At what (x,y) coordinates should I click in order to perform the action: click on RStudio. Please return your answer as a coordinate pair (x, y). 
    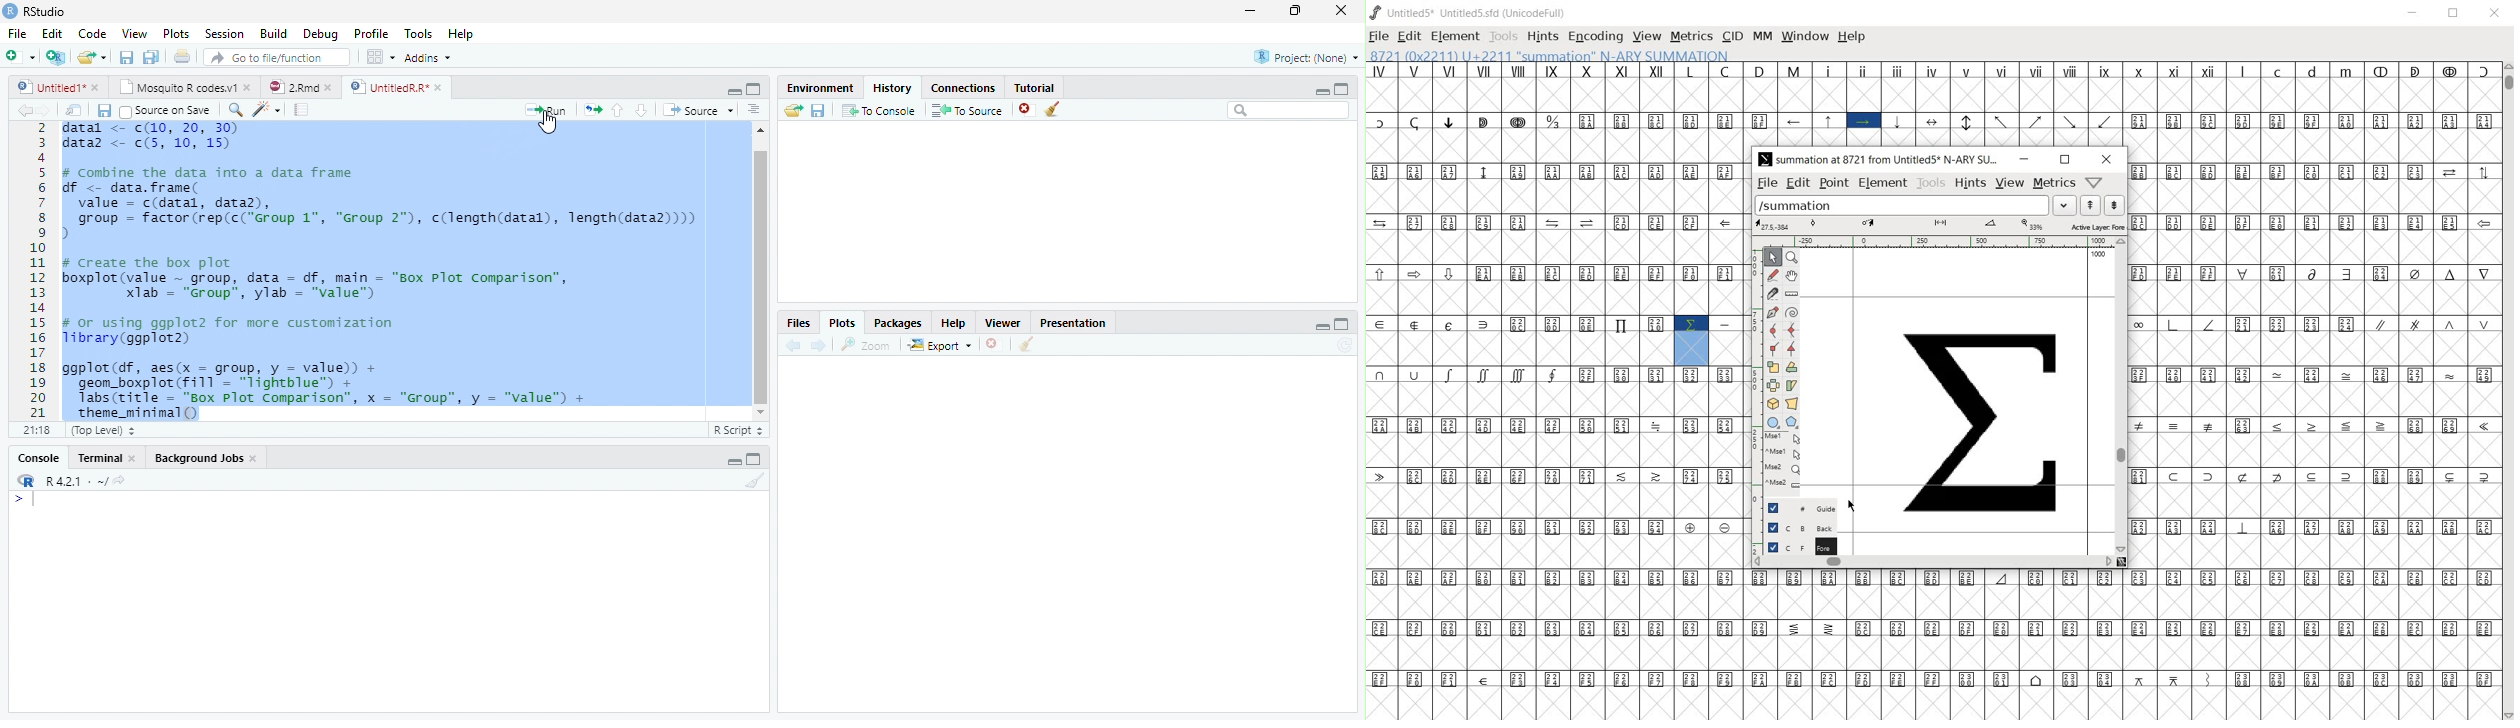
    Looking at the image, I should click on (35, 12).